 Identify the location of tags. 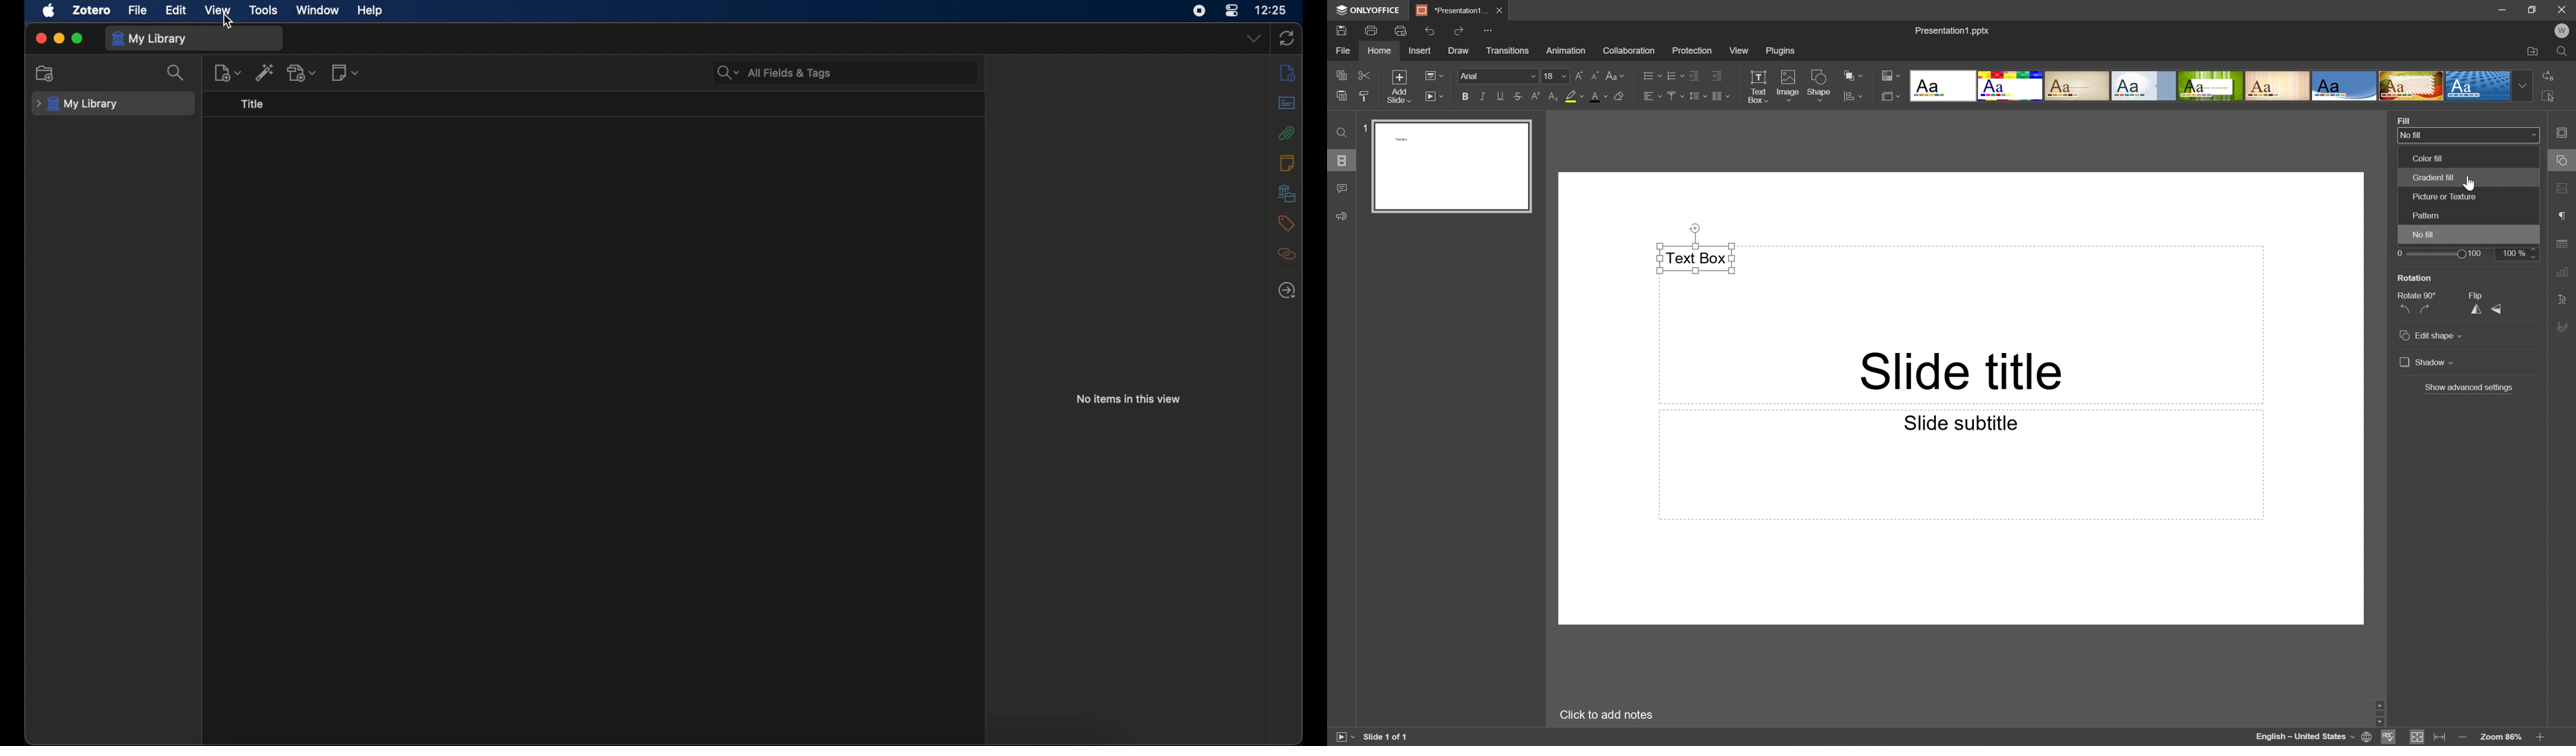
(1286, 223).